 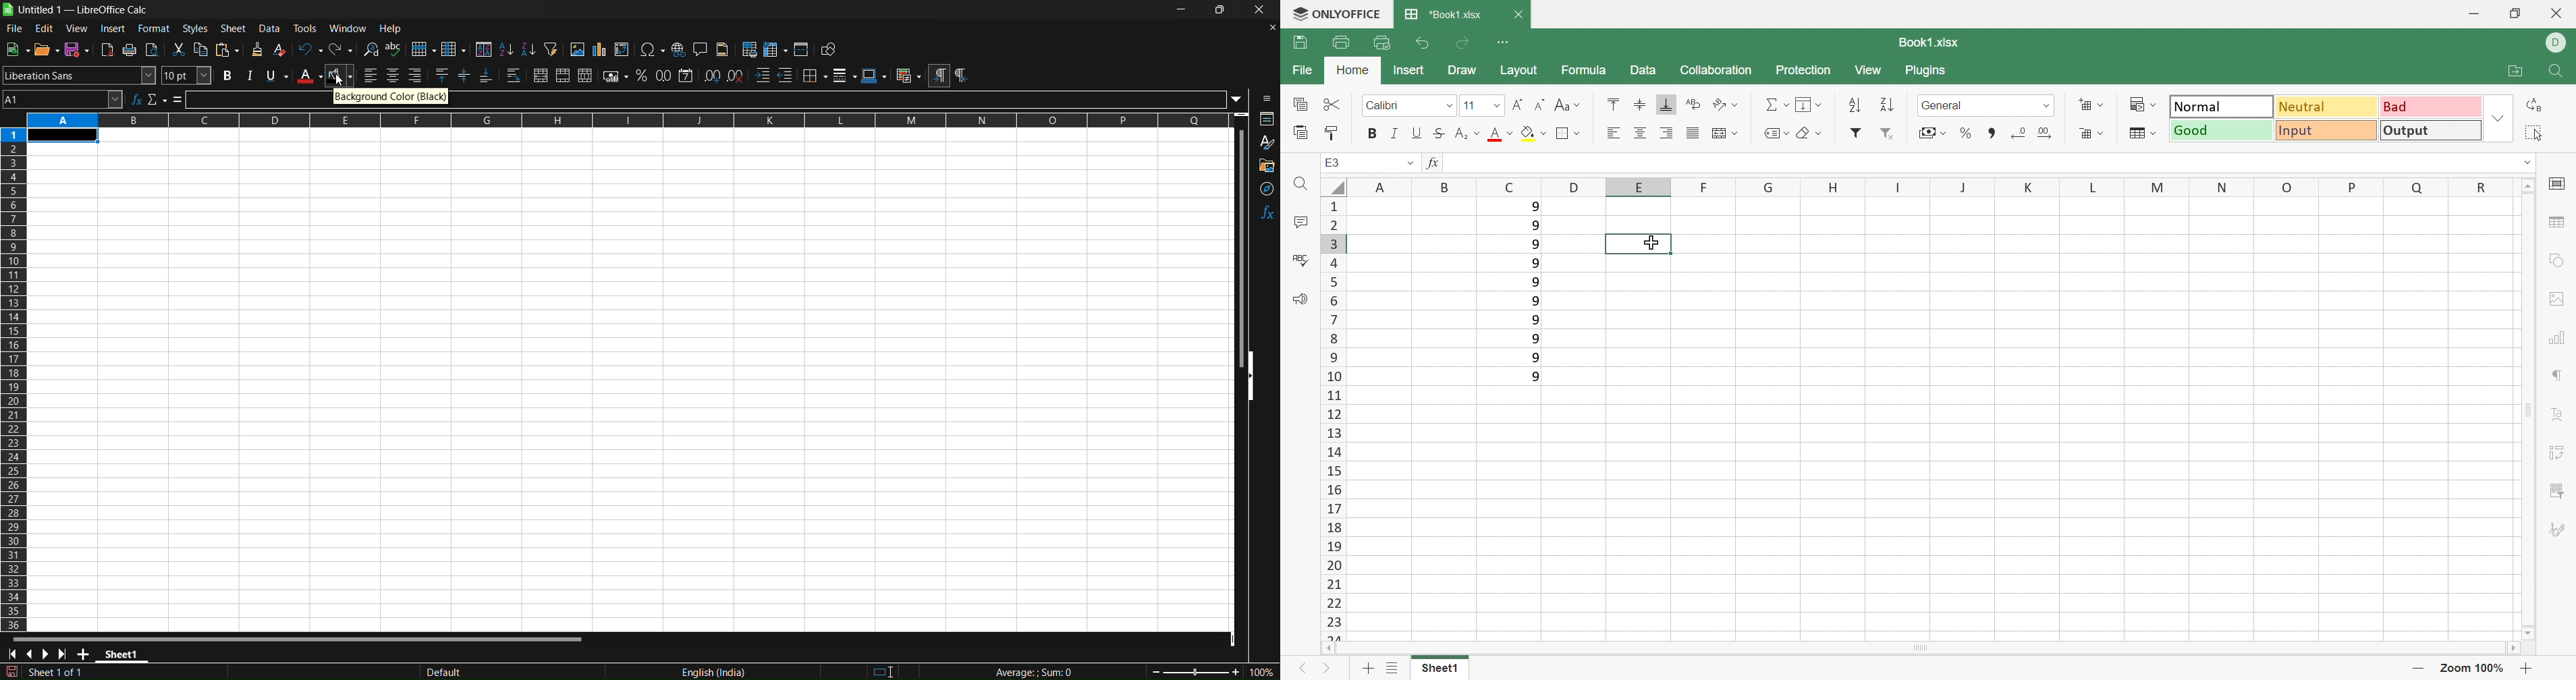 I want to click on Zoom in, so click(x=2527, y=669).